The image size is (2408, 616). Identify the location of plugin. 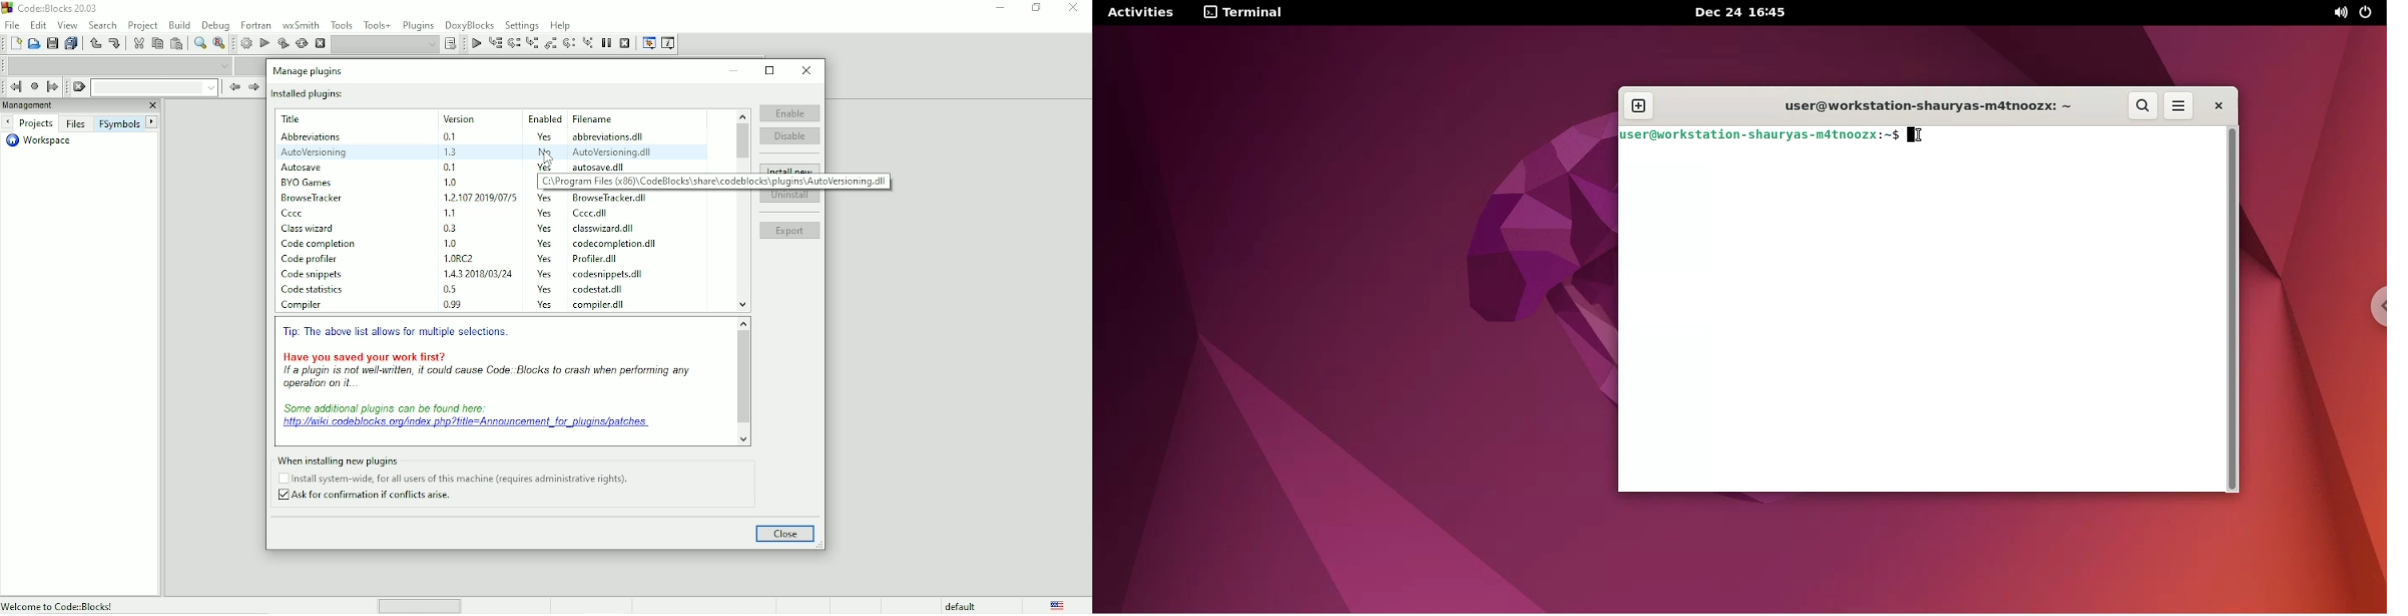
(311, 289).